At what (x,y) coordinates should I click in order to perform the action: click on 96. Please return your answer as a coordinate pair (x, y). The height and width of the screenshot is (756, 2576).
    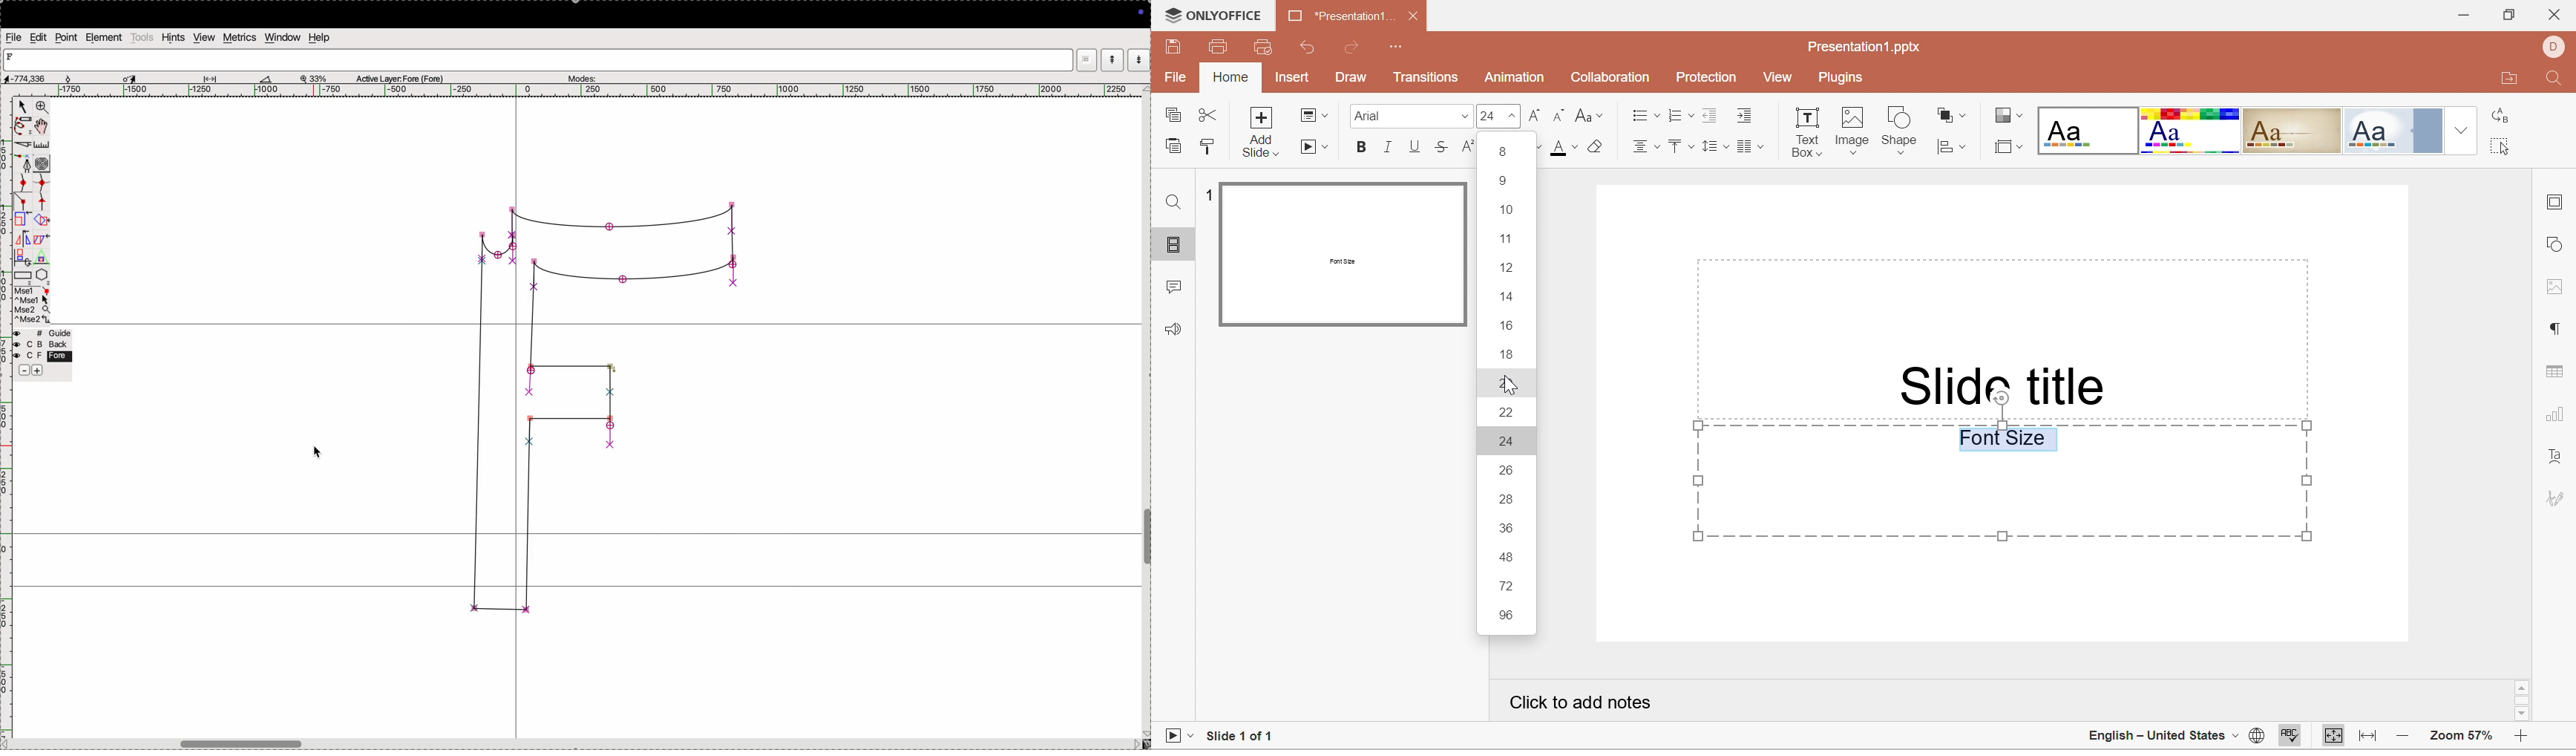
    Looking at the image, I should click on (1506, 618).